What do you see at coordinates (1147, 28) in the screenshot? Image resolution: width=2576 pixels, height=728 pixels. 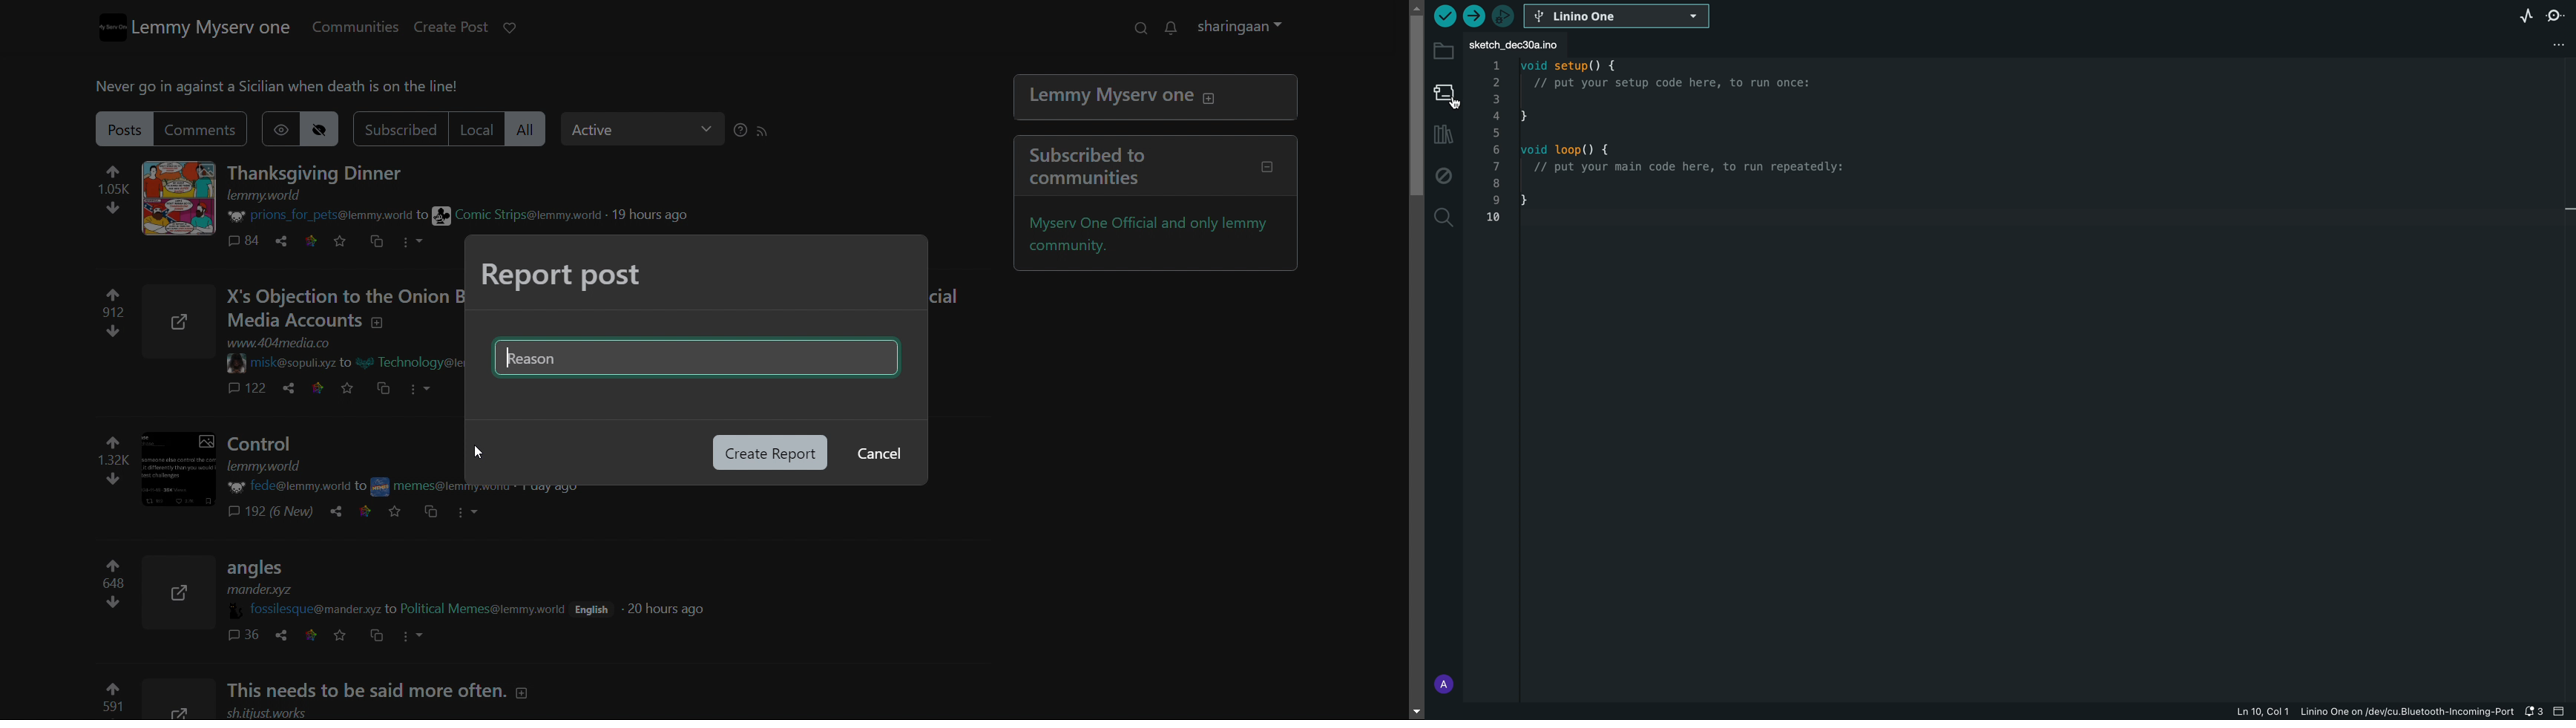 I see `search` at bounding box center [1147, 28].